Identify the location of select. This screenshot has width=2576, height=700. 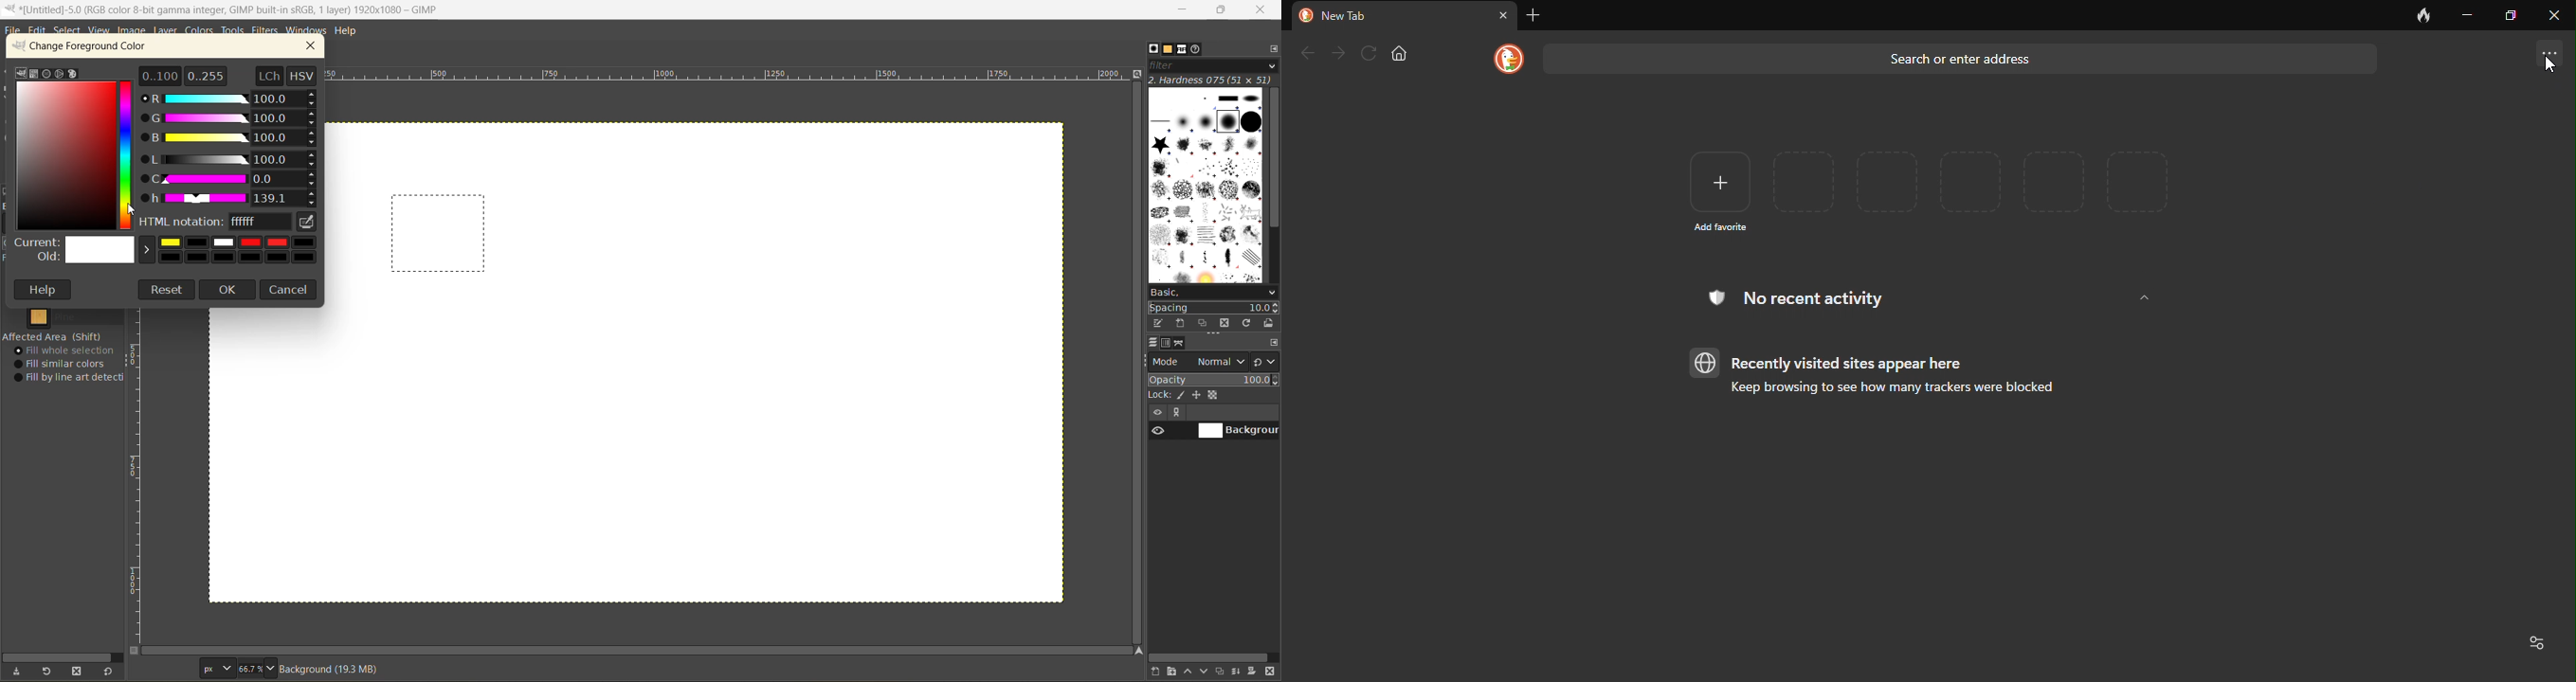
(70, 32).